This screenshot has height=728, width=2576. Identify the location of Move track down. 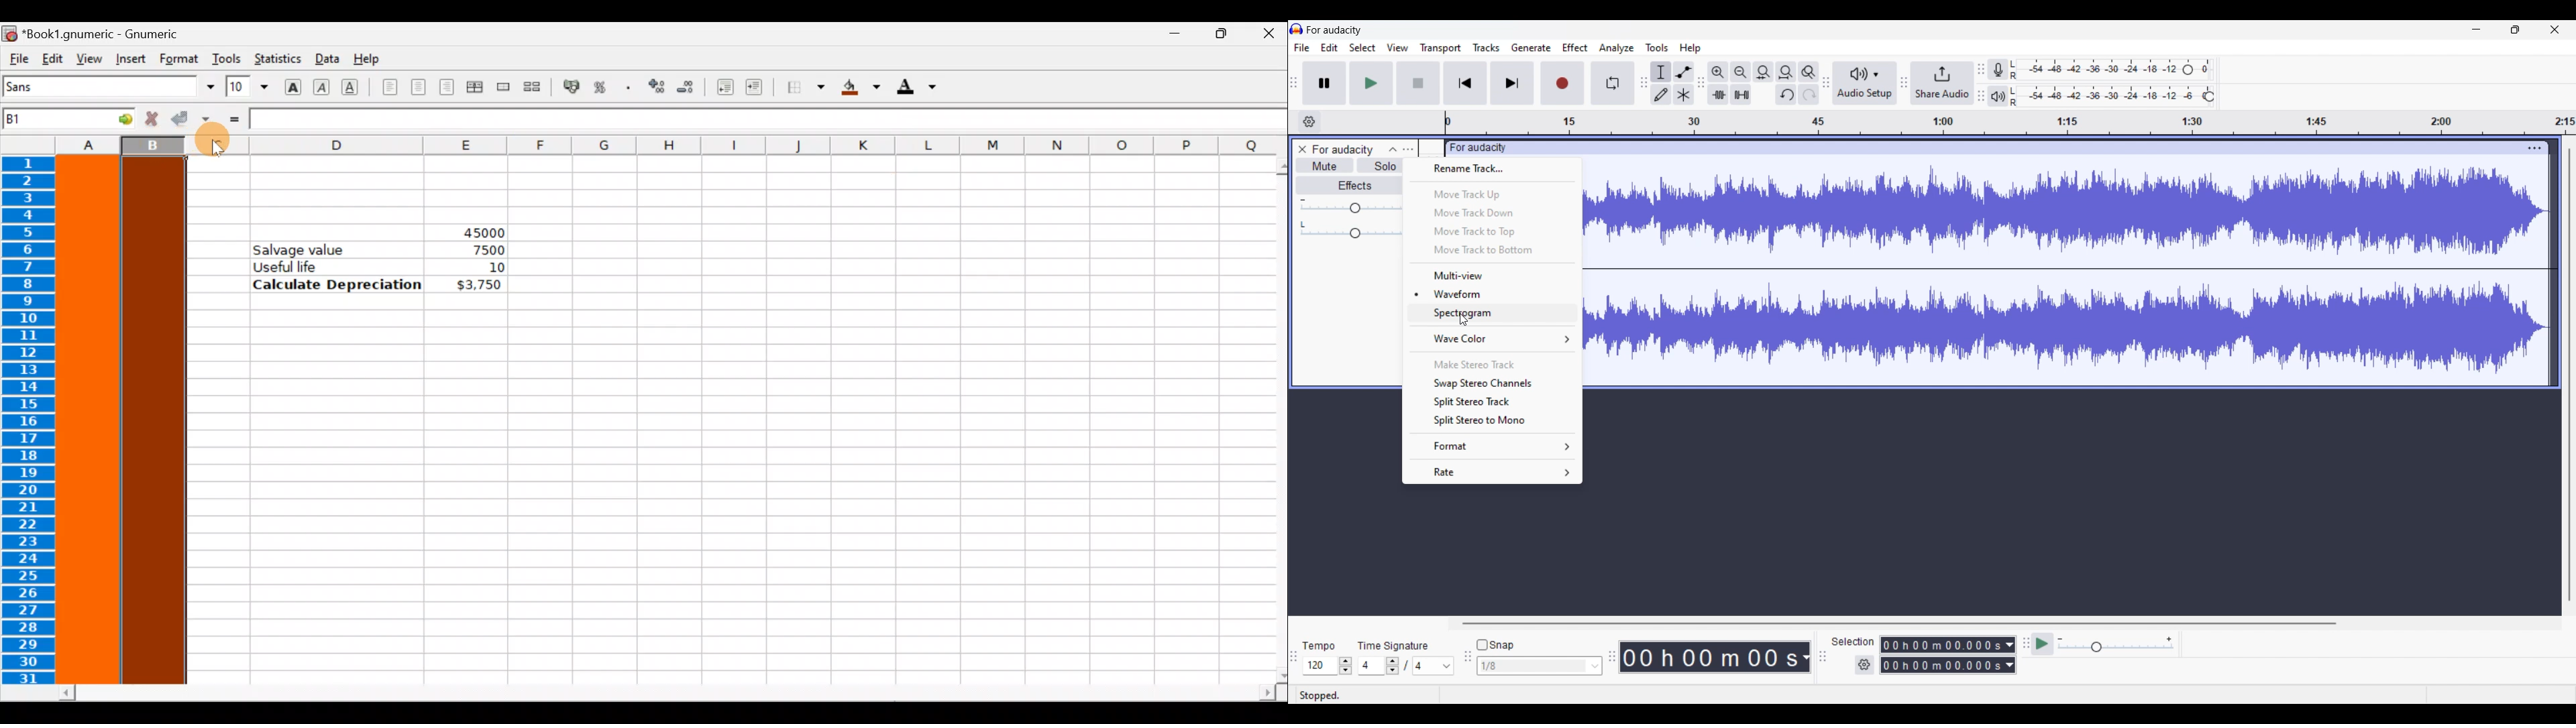
(1493, 212).